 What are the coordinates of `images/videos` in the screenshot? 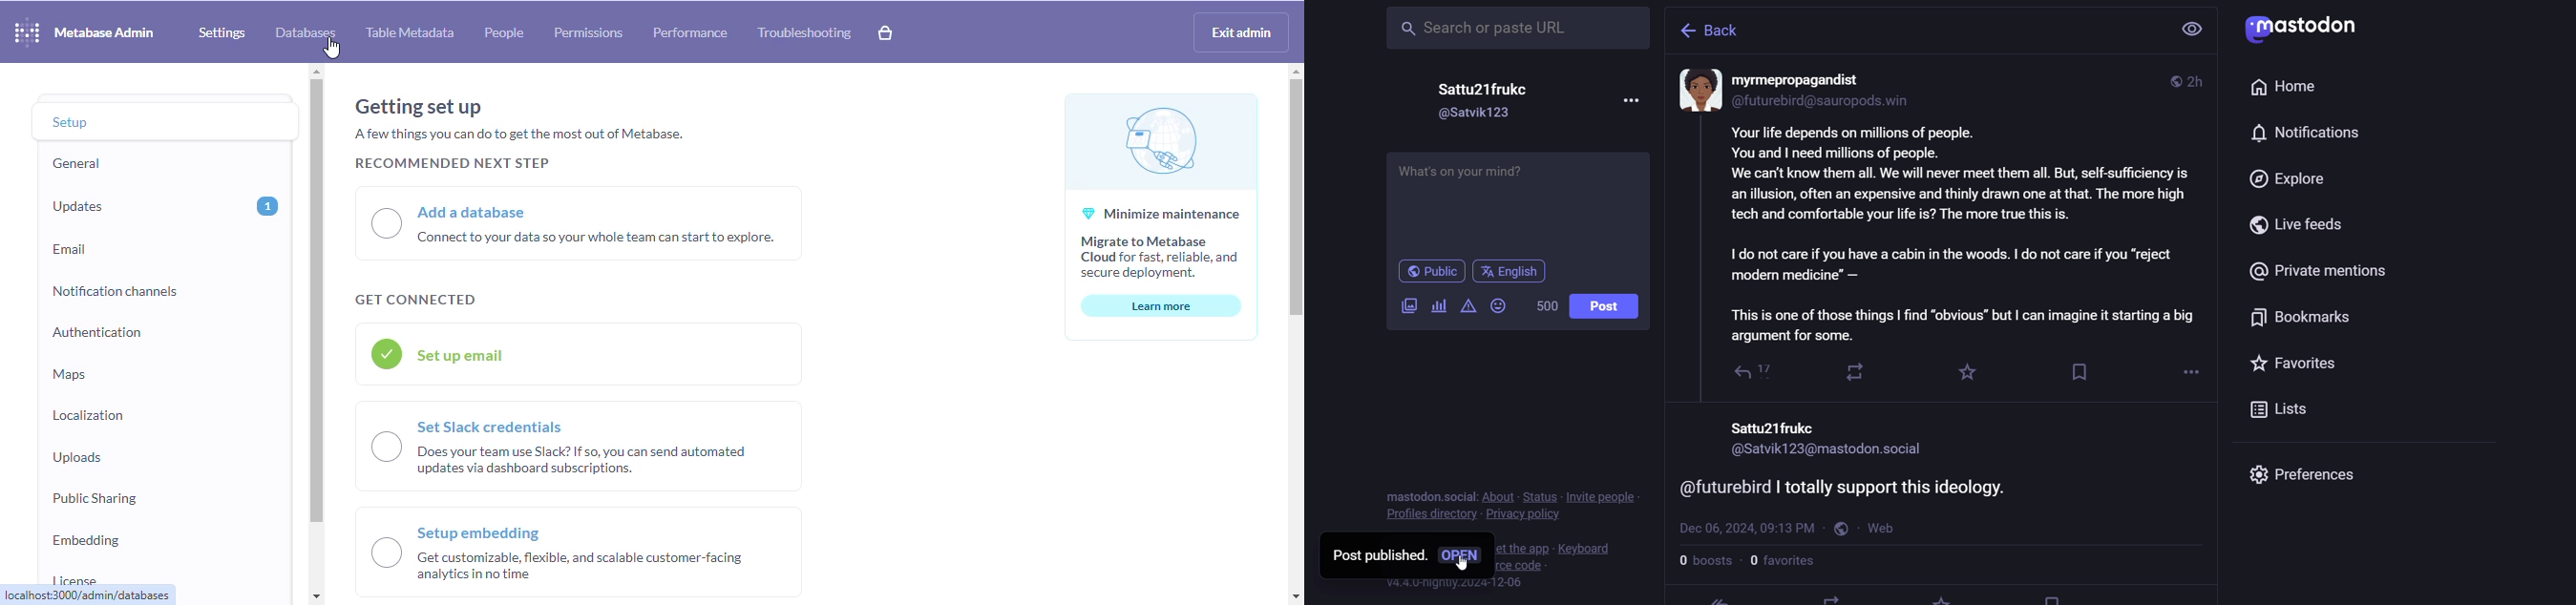 It's located at (1404, 306).